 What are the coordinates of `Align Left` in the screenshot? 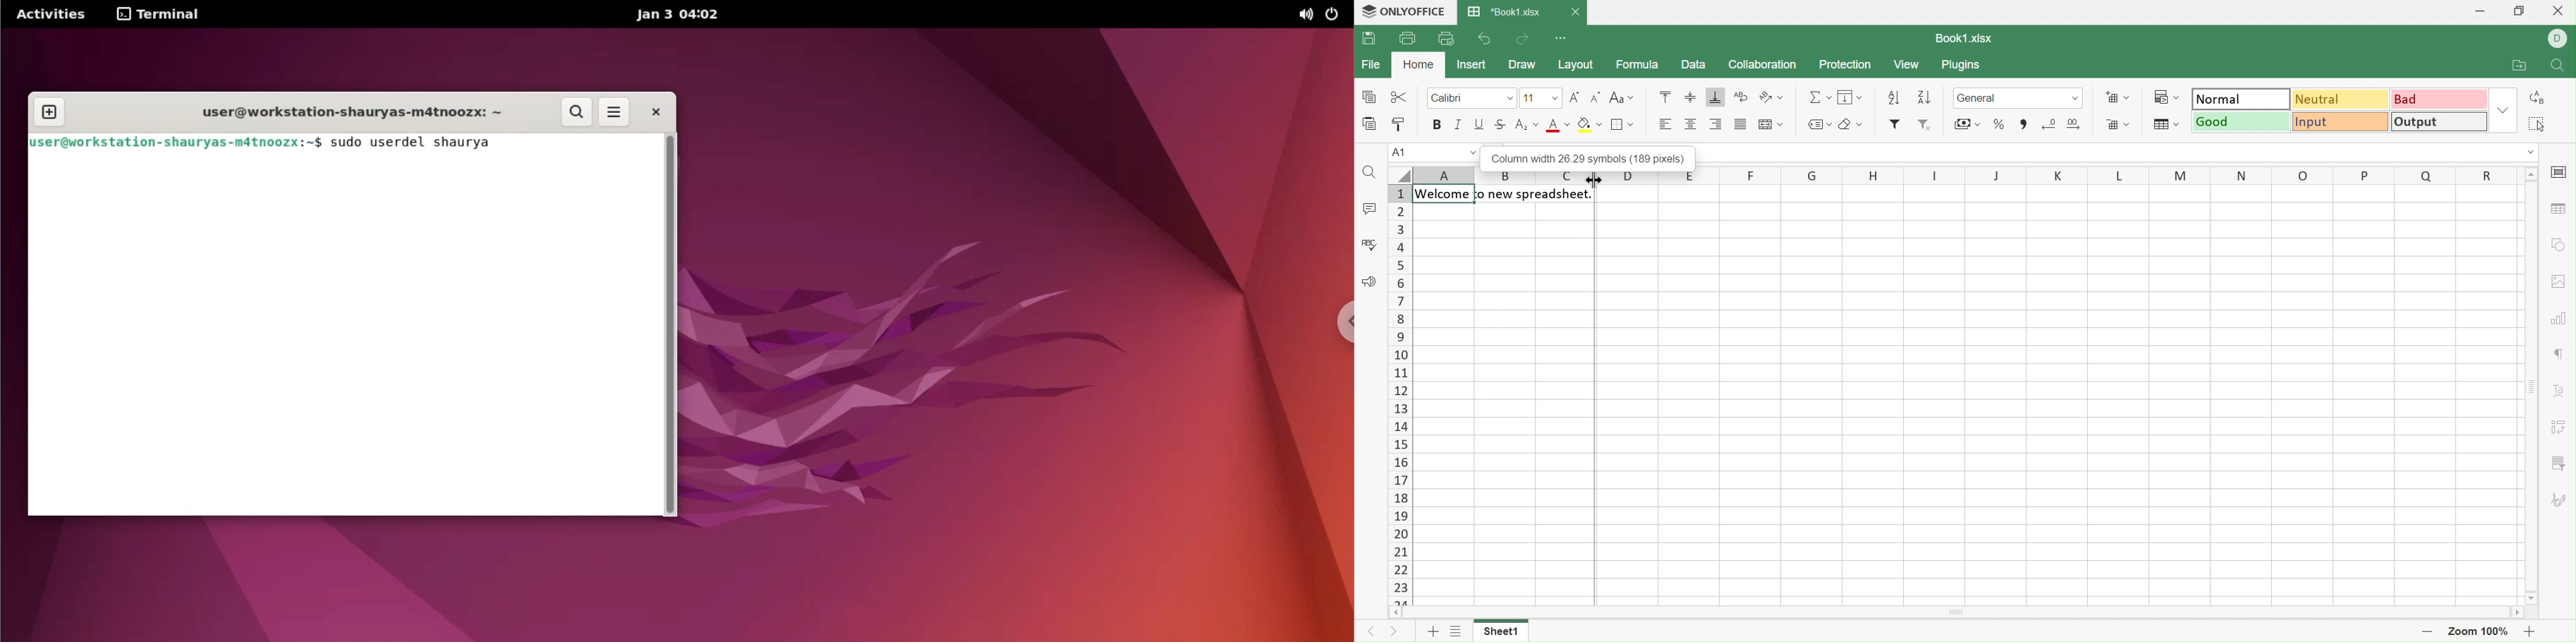 It's located at (1666, 124).